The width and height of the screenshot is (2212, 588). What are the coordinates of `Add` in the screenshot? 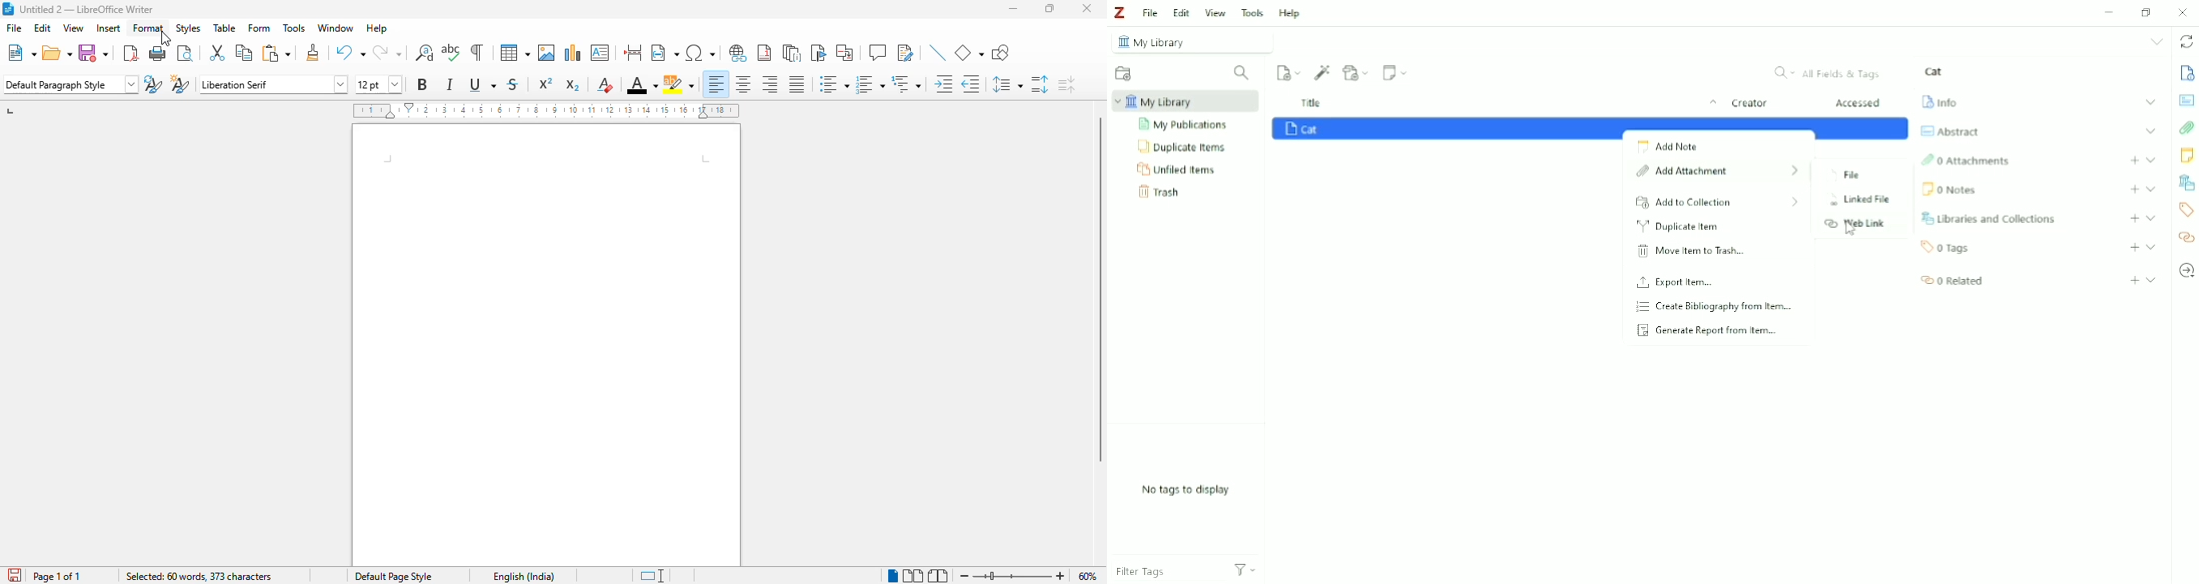 It's located at (2134, 189).